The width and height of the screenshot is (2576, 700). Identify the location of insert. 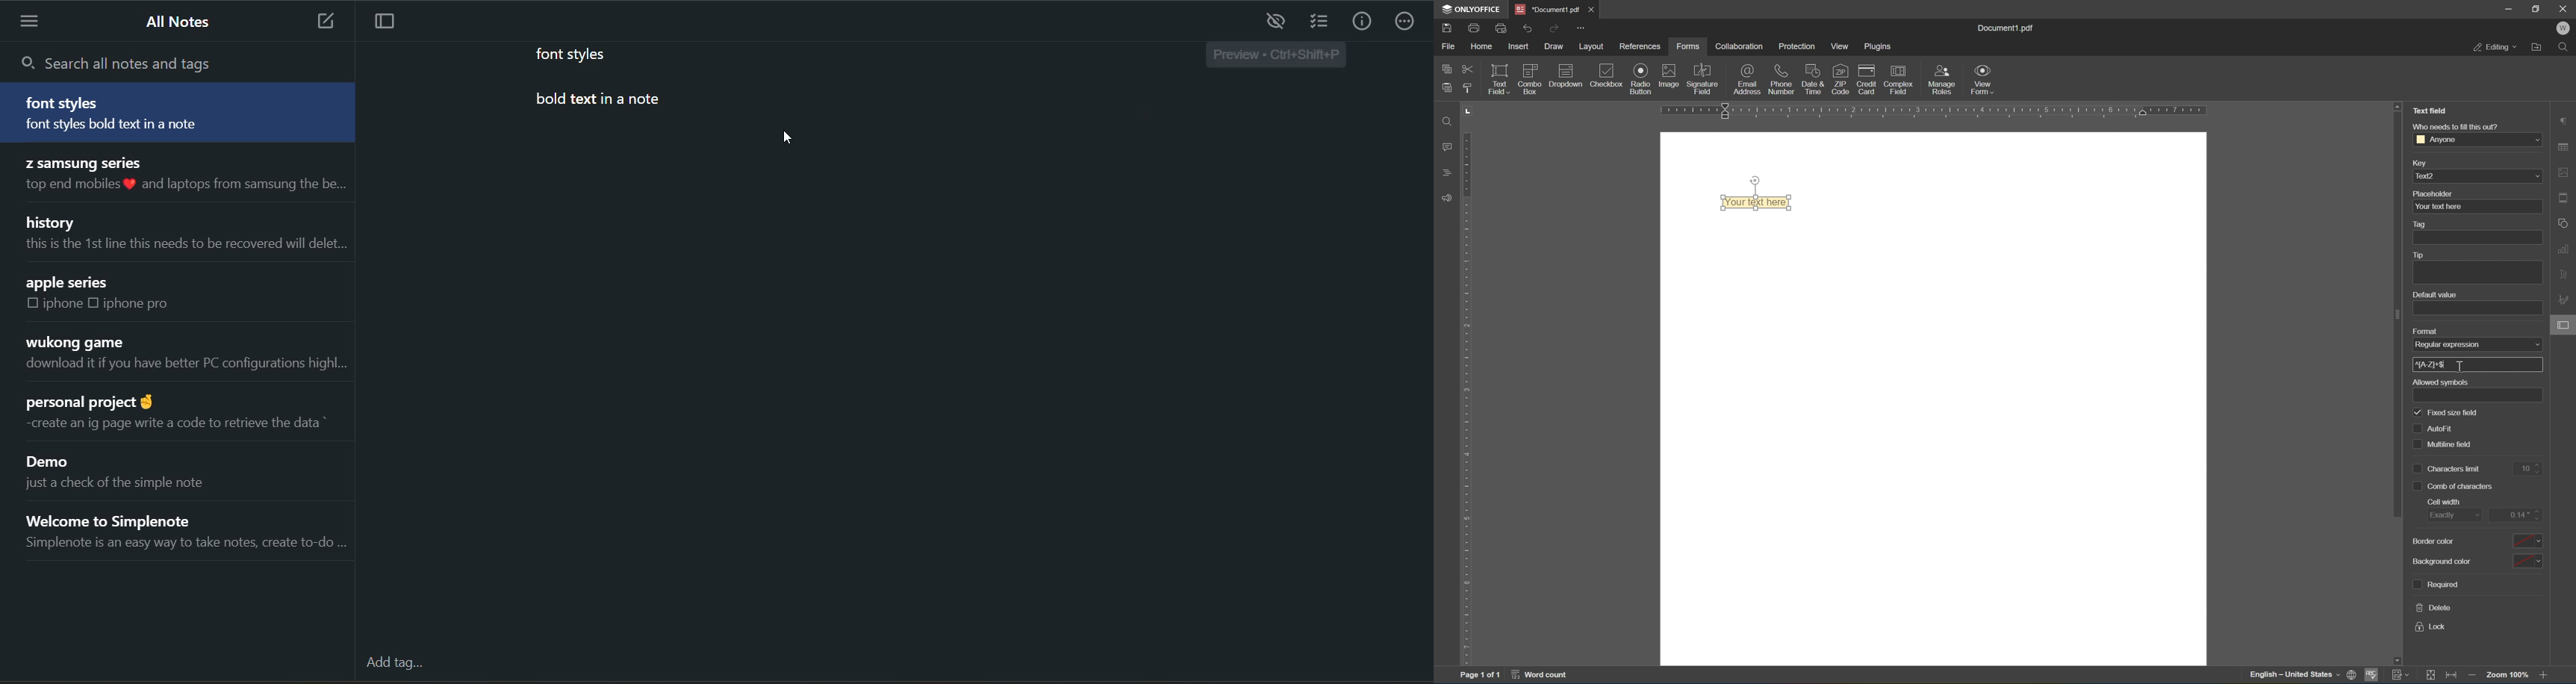
(1519, 45).